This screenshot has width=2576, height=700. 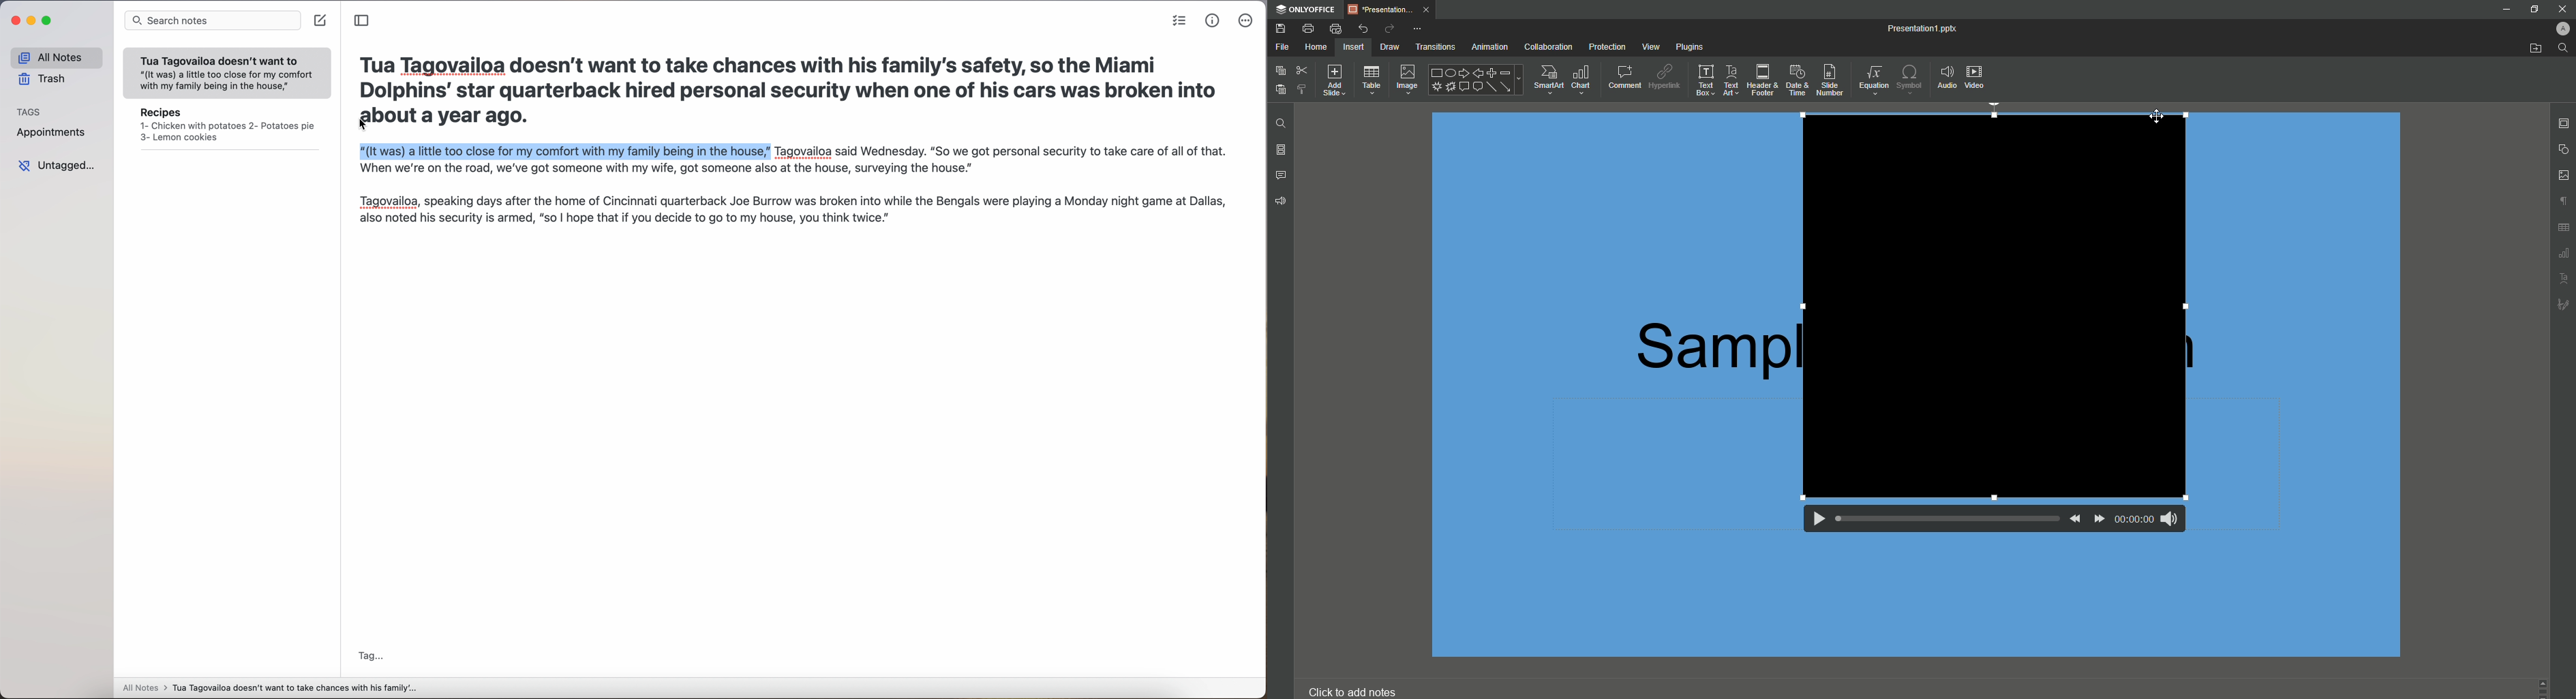 What do you see at coordinates (1434, 48) in the screenshot?
I see `Transitions` at bounding box center [1434, 48].